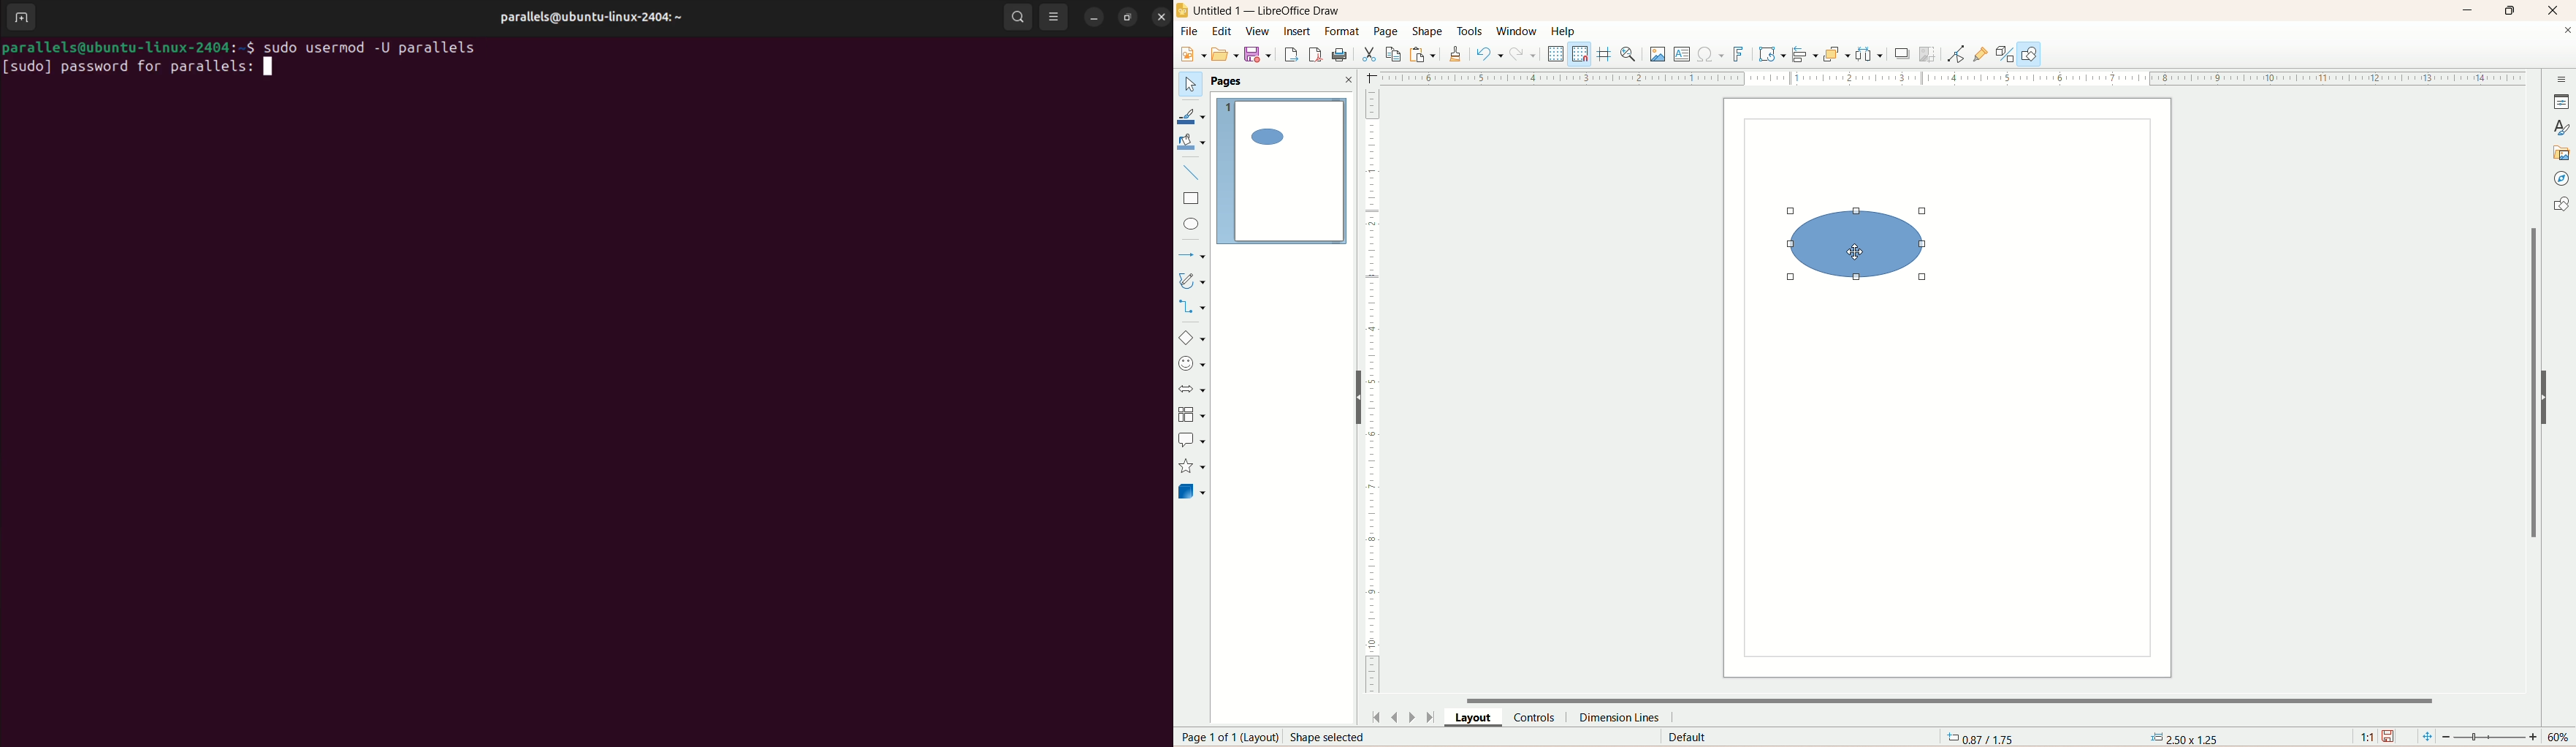  I want to click on horizontal scroll bar, so click(1956, 697).